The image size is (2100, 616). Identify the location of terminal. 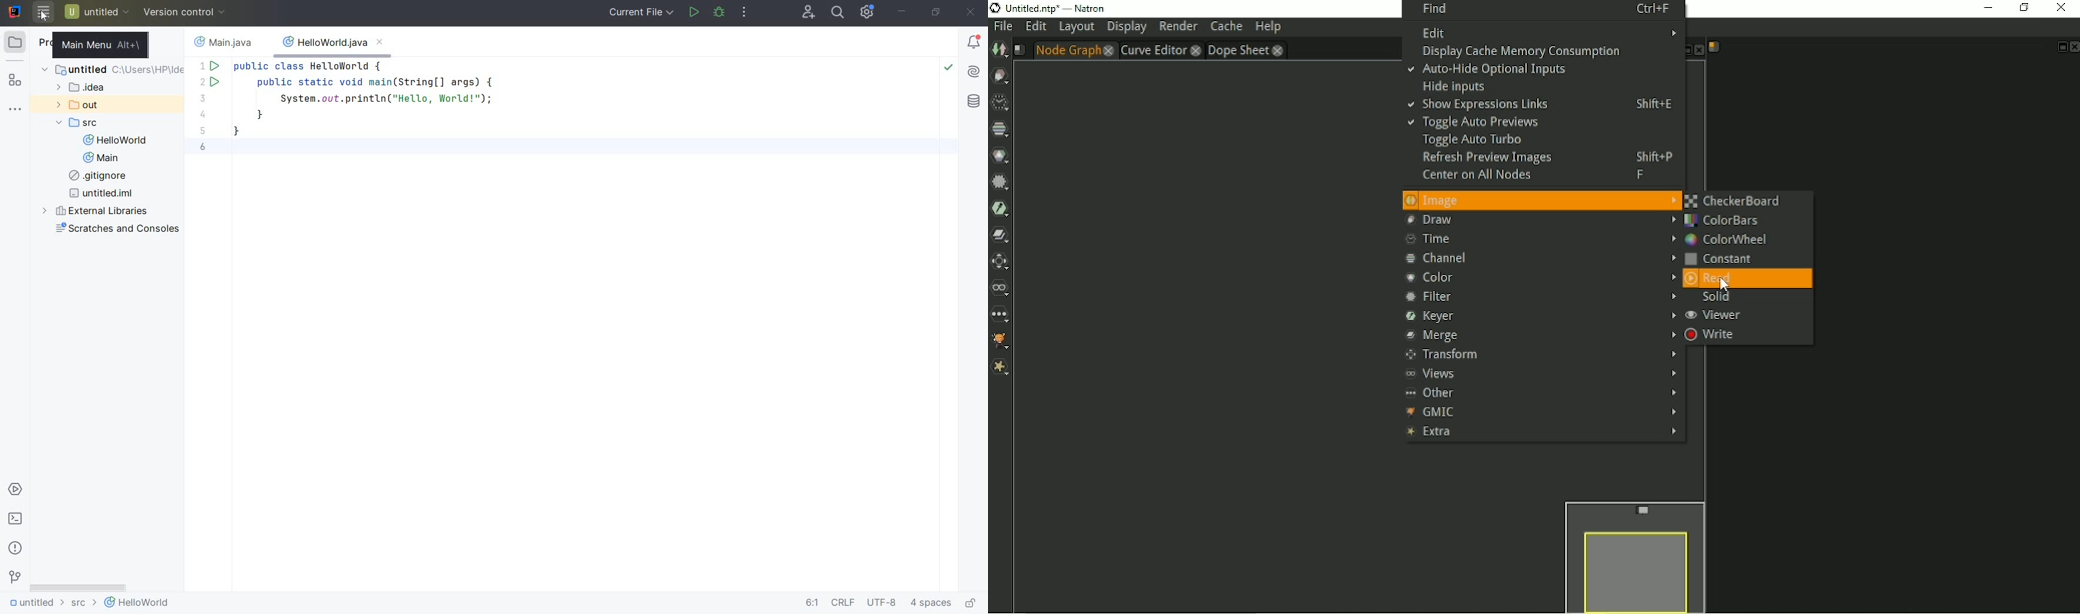
(16, 519).